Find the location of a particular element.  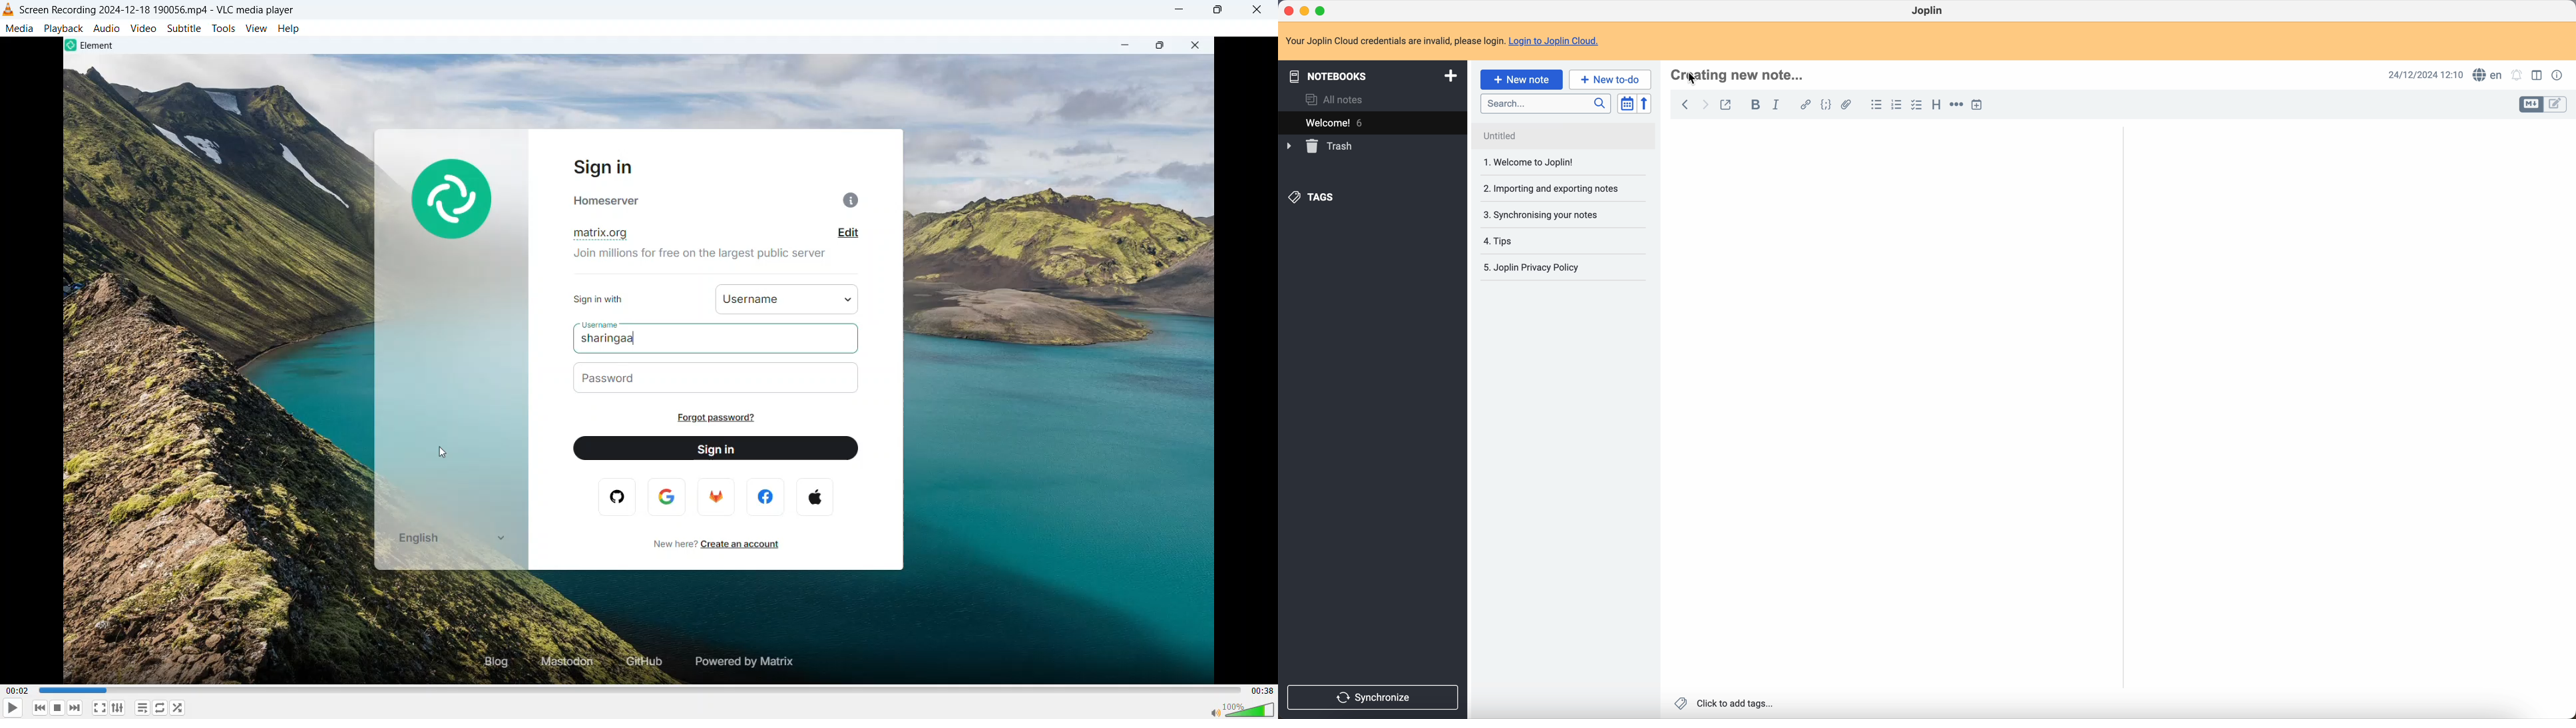

tips is located at coordinates (1544, 241).